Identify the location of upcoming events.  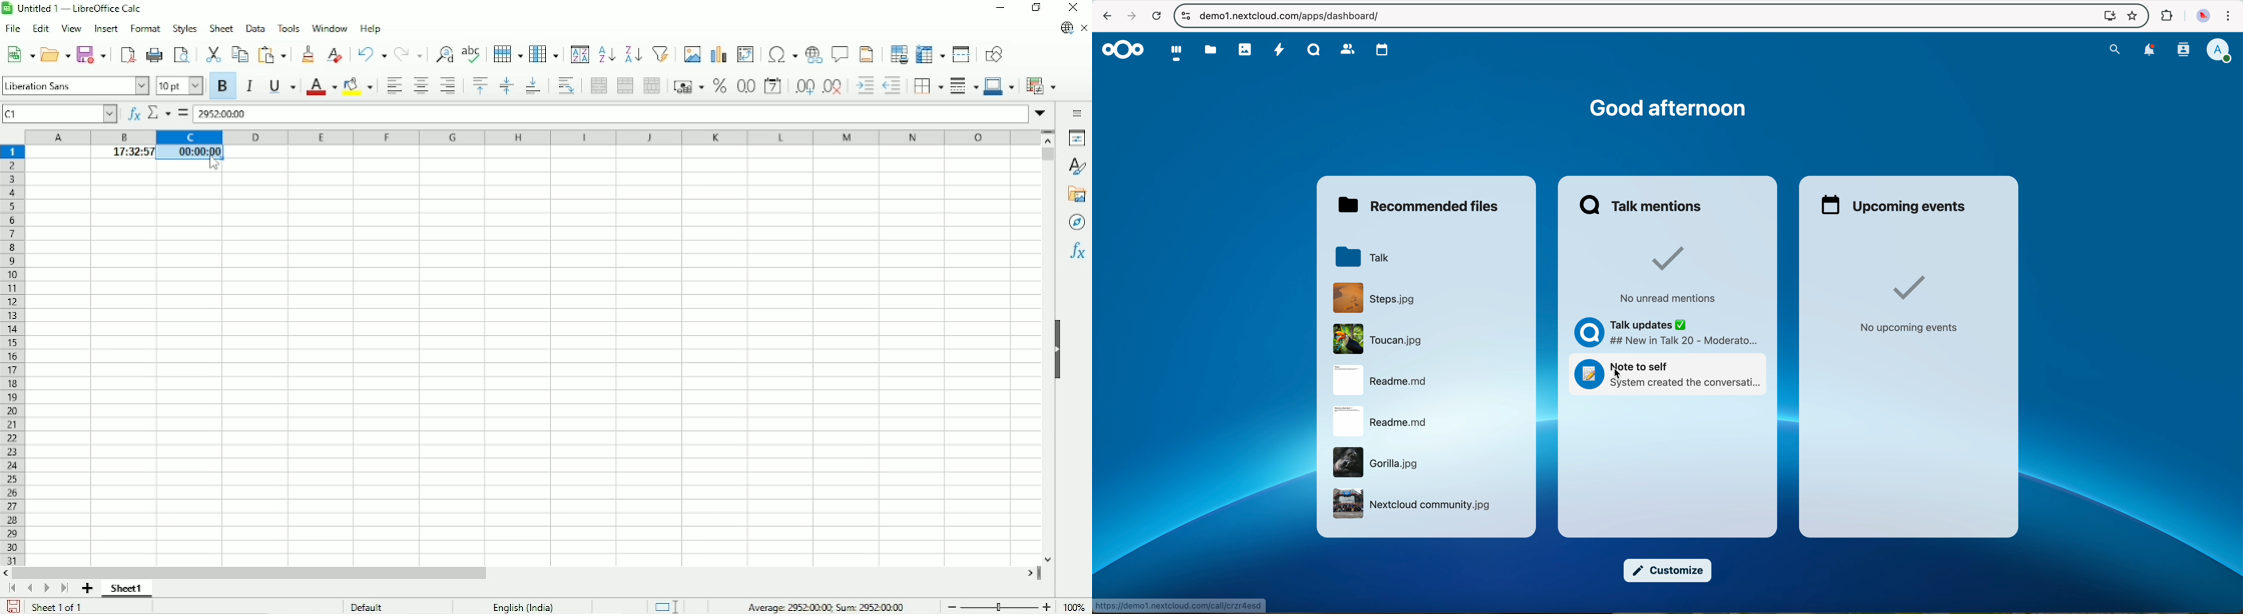
(1893, 205).